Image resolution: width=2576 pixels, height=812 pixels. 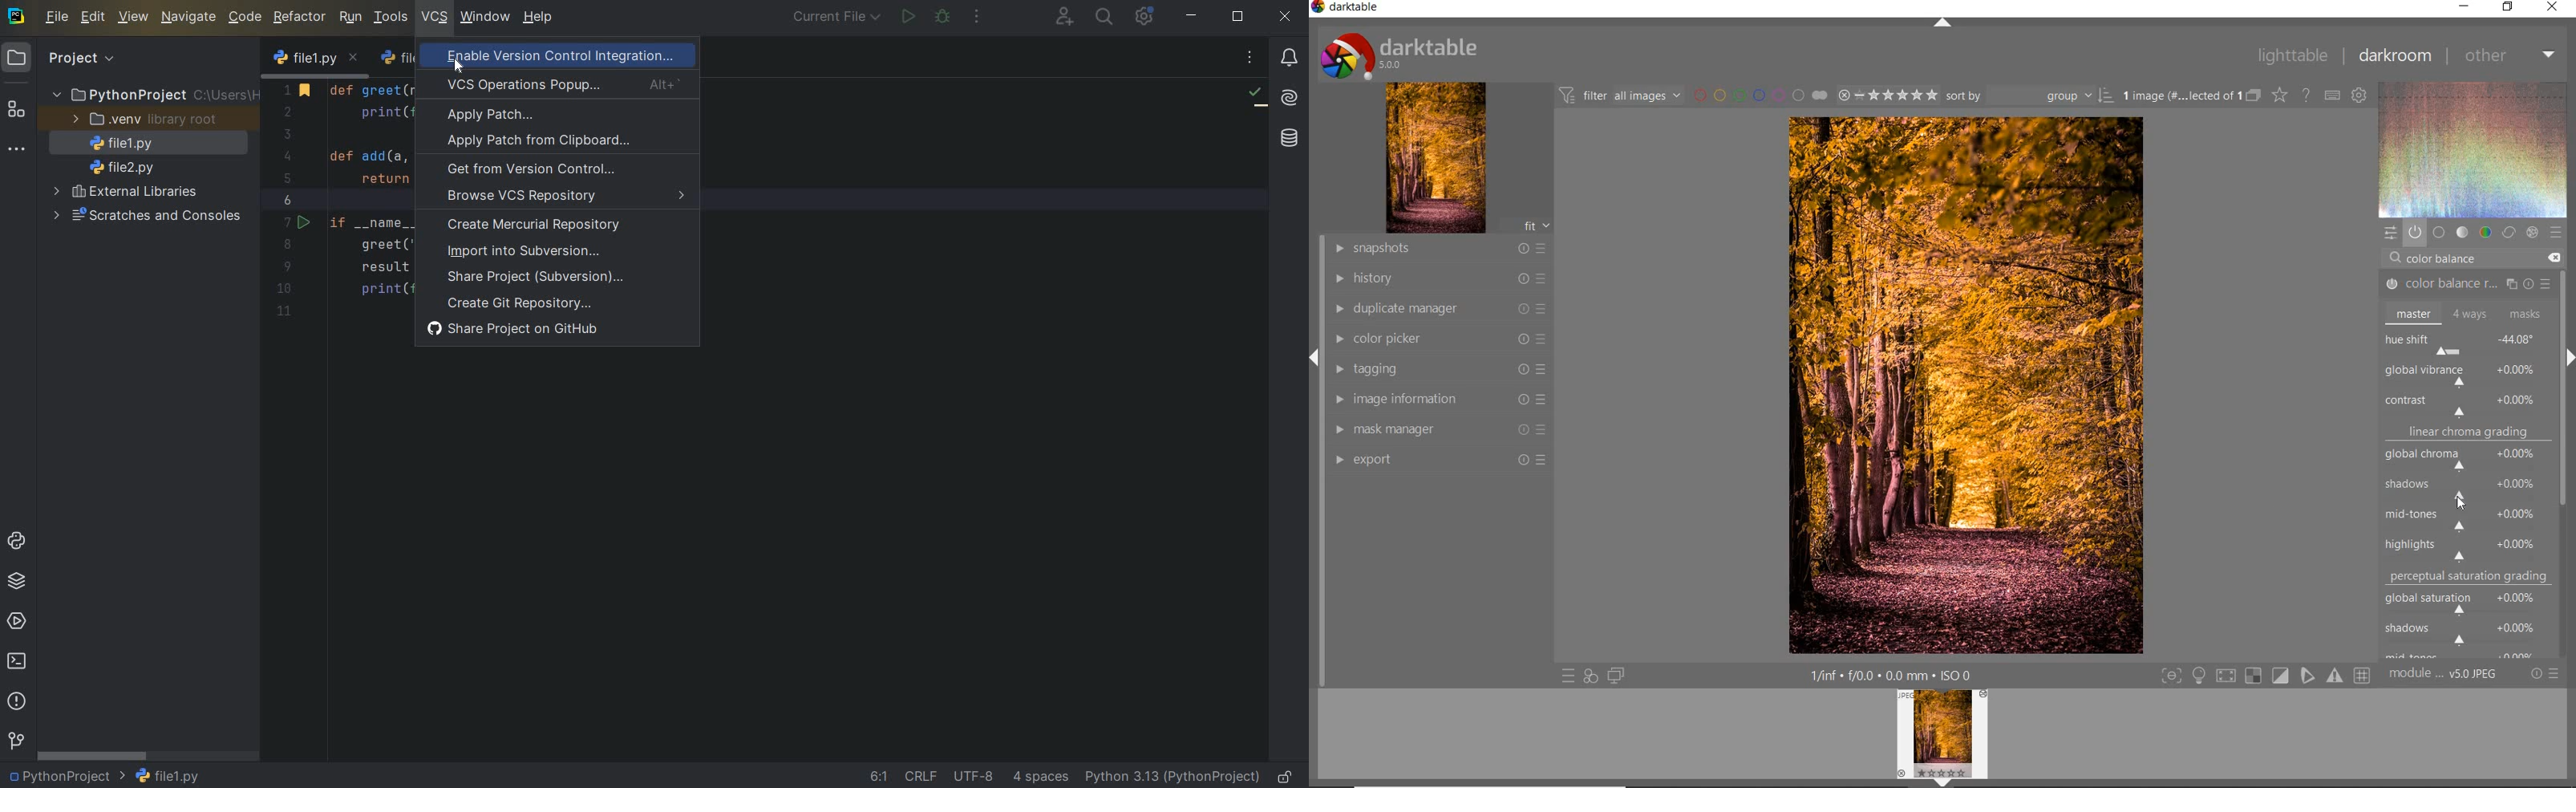 I want to click on selected image, so click(x=1965, y=386).